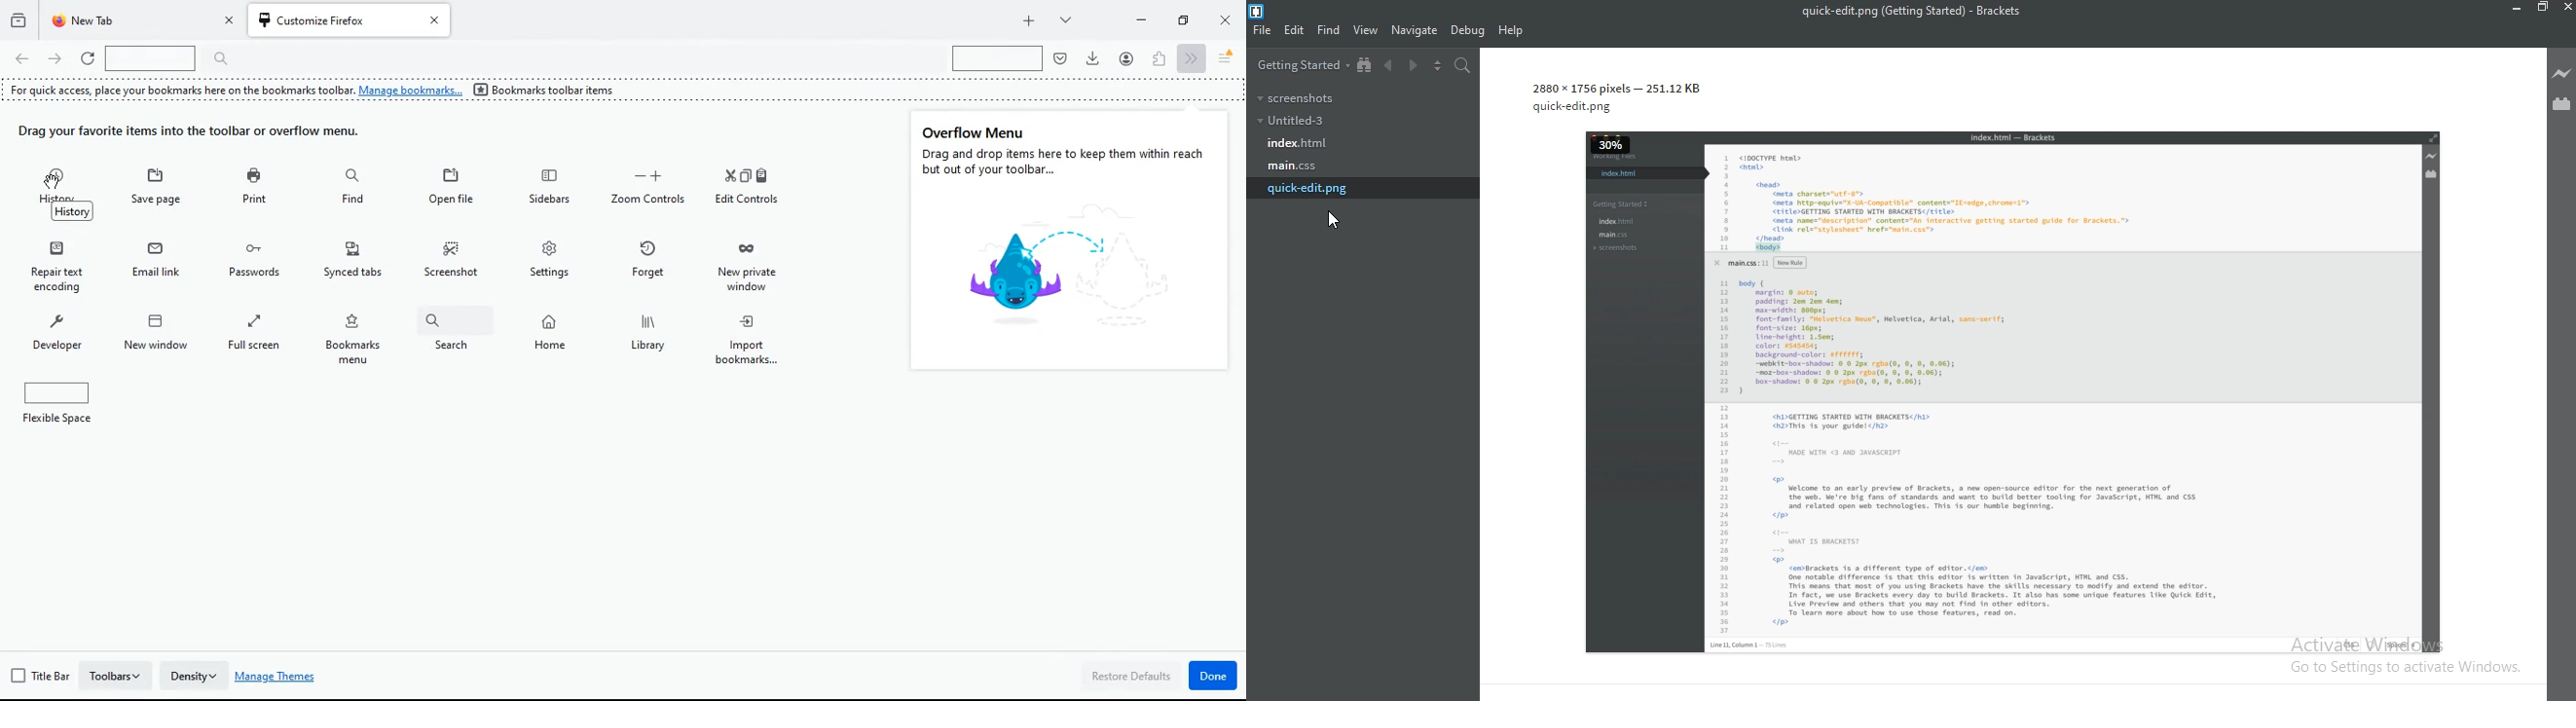 This screenshot has width=2576, height=728. What do you see at coordinates (1293, 96) in the screenshot?
I see `screenshots` at bounding box center [1293, 96].